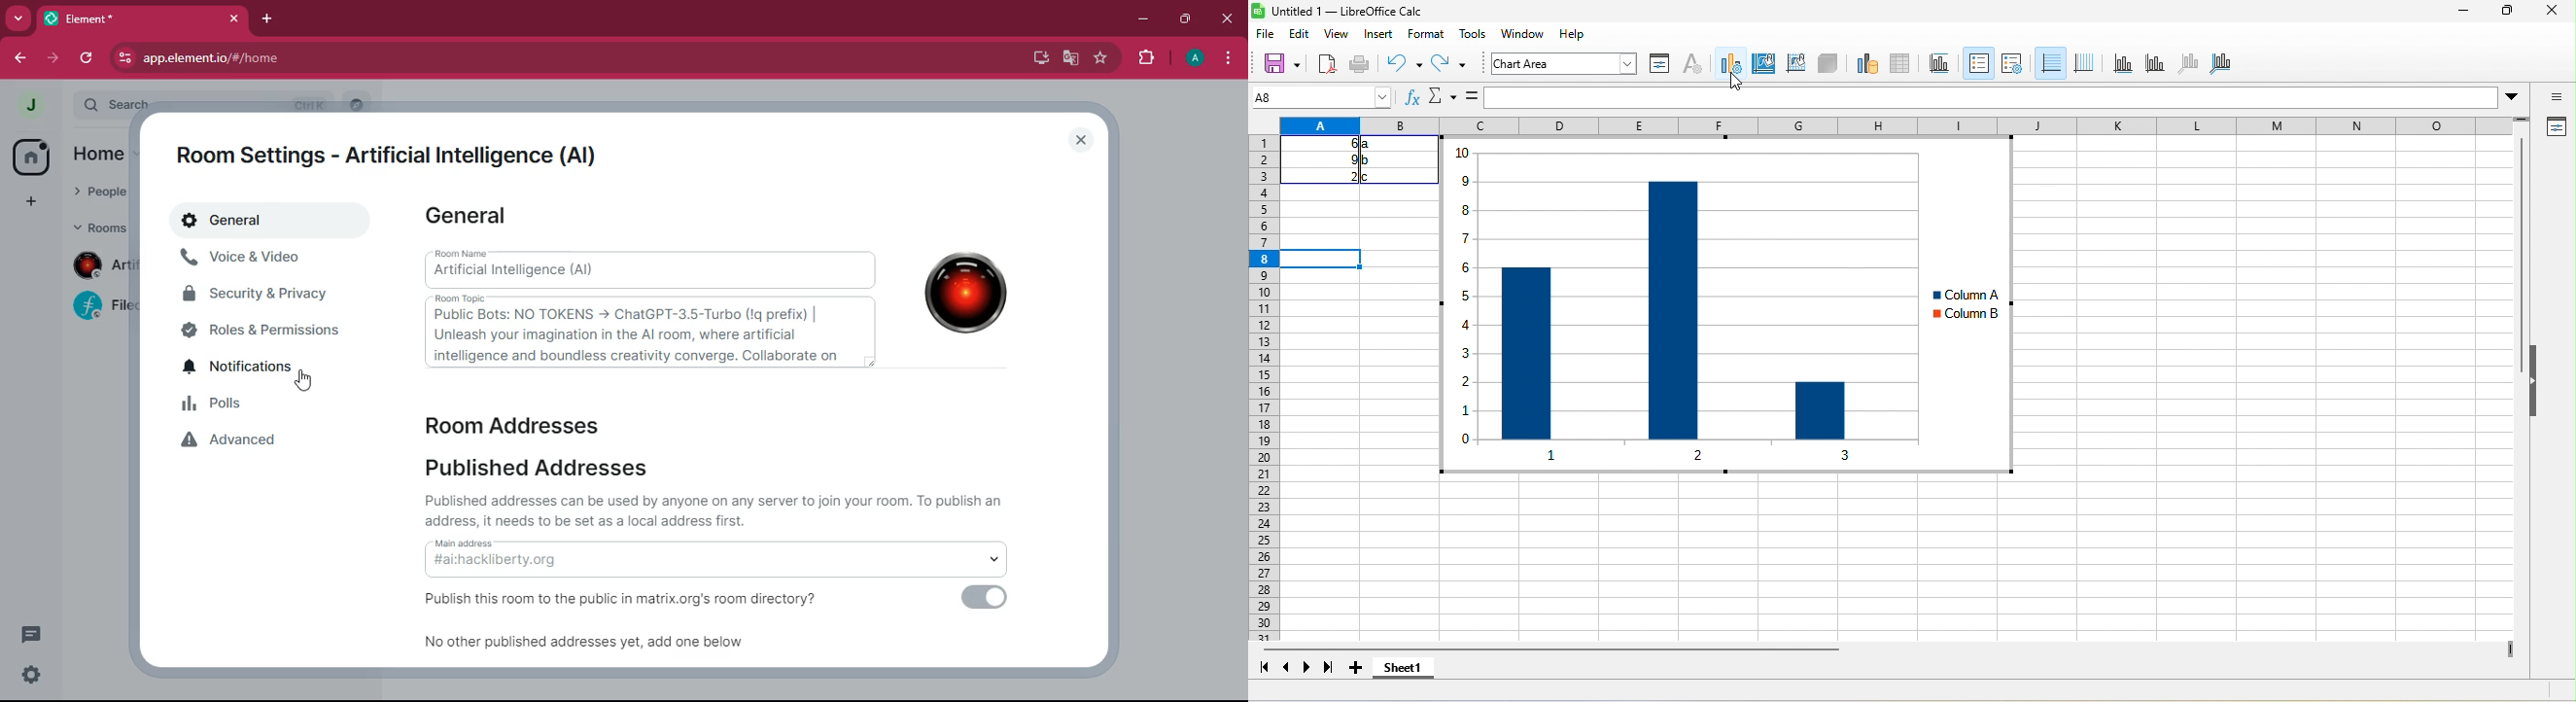 Image resolution: width=2576 pixels, height=728 pixels. Describe the element at coordinates (1340, 160) in the screenshot. I see `9` at that location.